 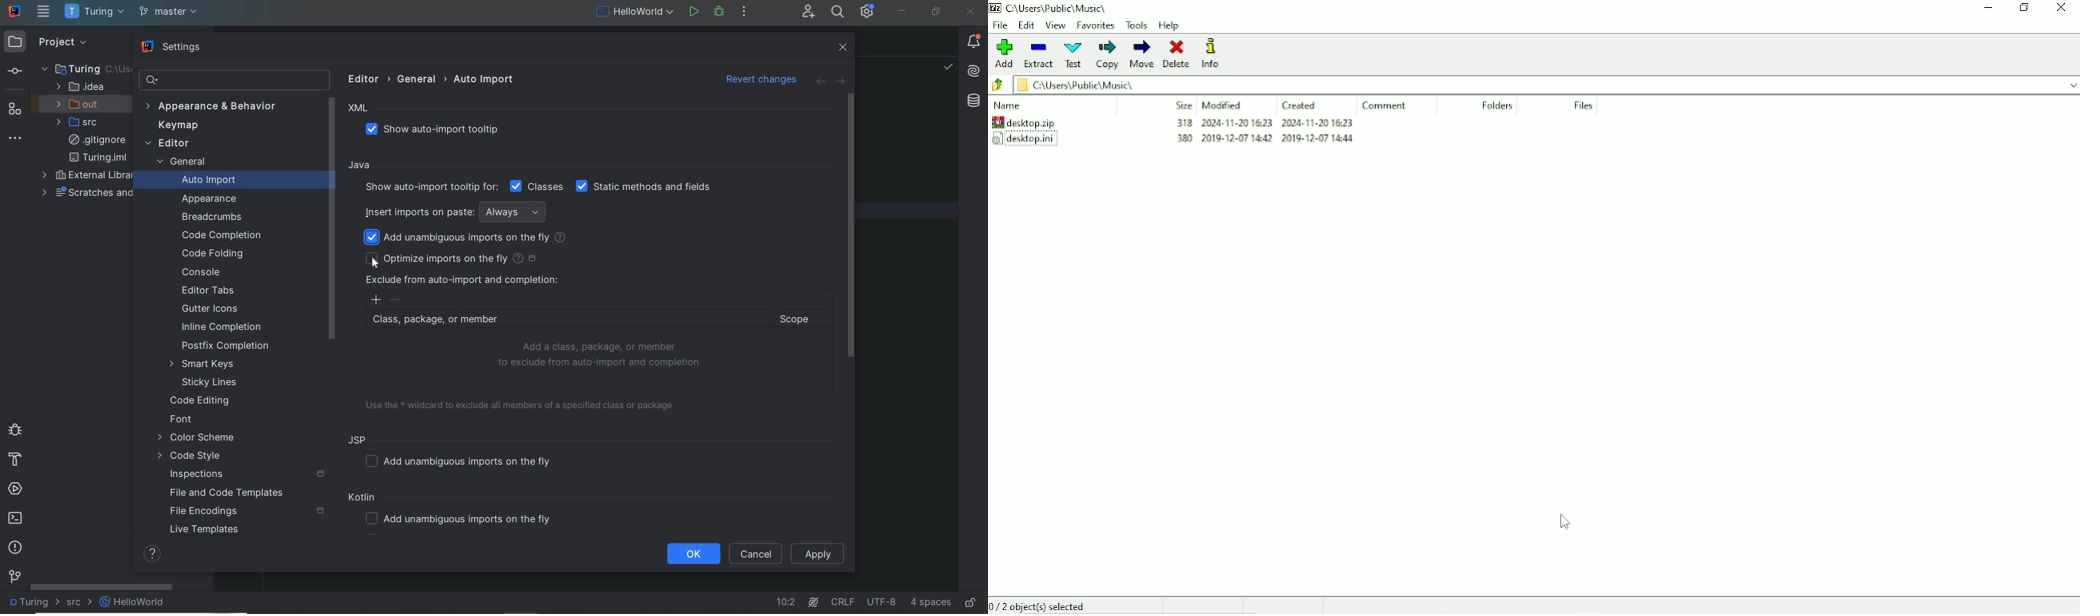 I want to click on RUN/DEBUG CONFICURATIONS, so click(x=635, y=11).